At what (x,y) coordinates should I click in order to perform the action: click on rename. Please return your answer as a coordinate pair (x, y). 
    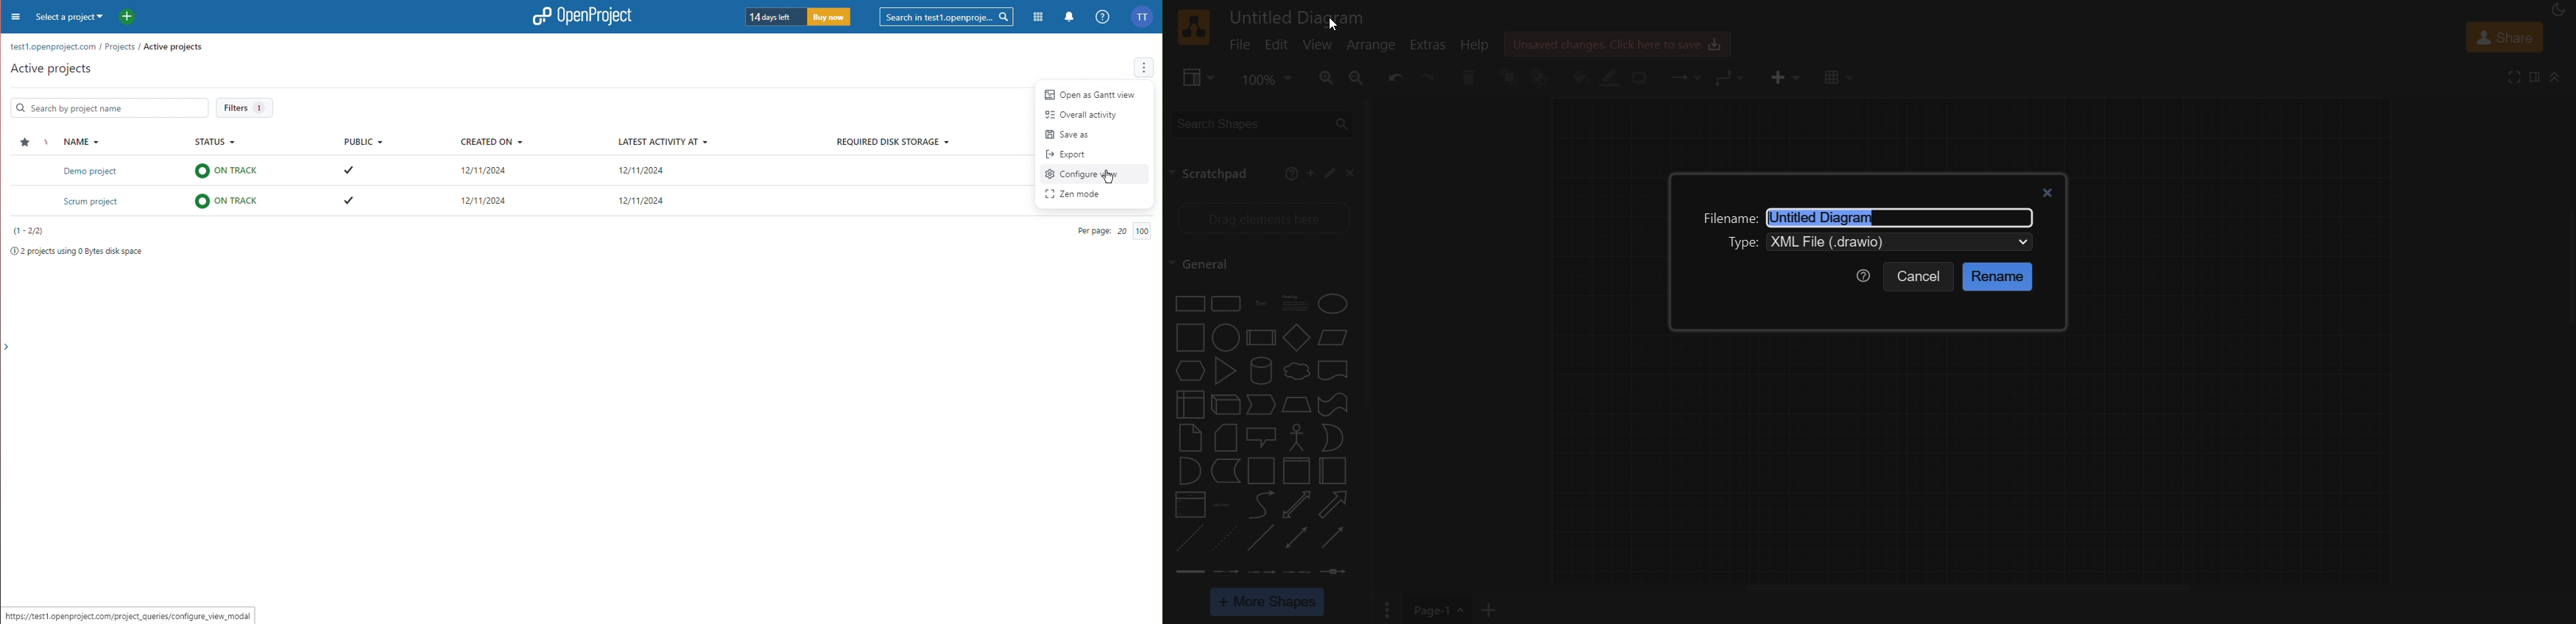
    Looking at the image, I should click on (1997, 276).